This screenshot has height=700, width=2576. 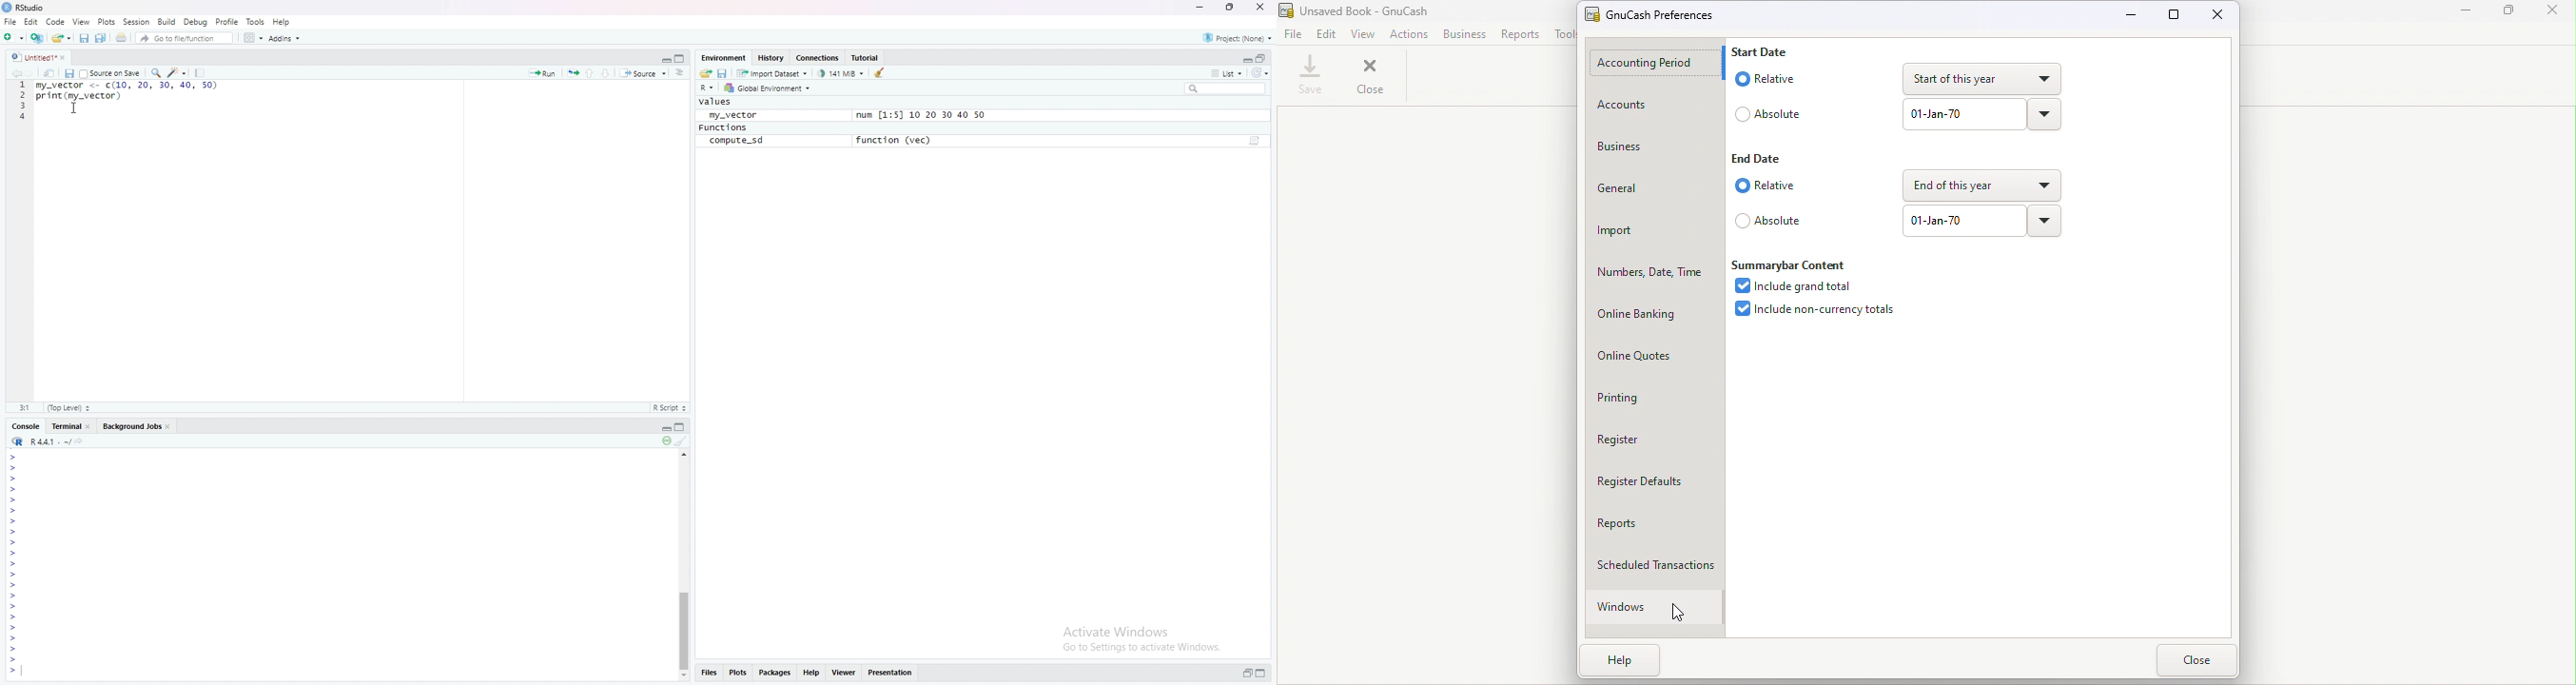 I want to click on Find and replace, so click(x=155, y=72).